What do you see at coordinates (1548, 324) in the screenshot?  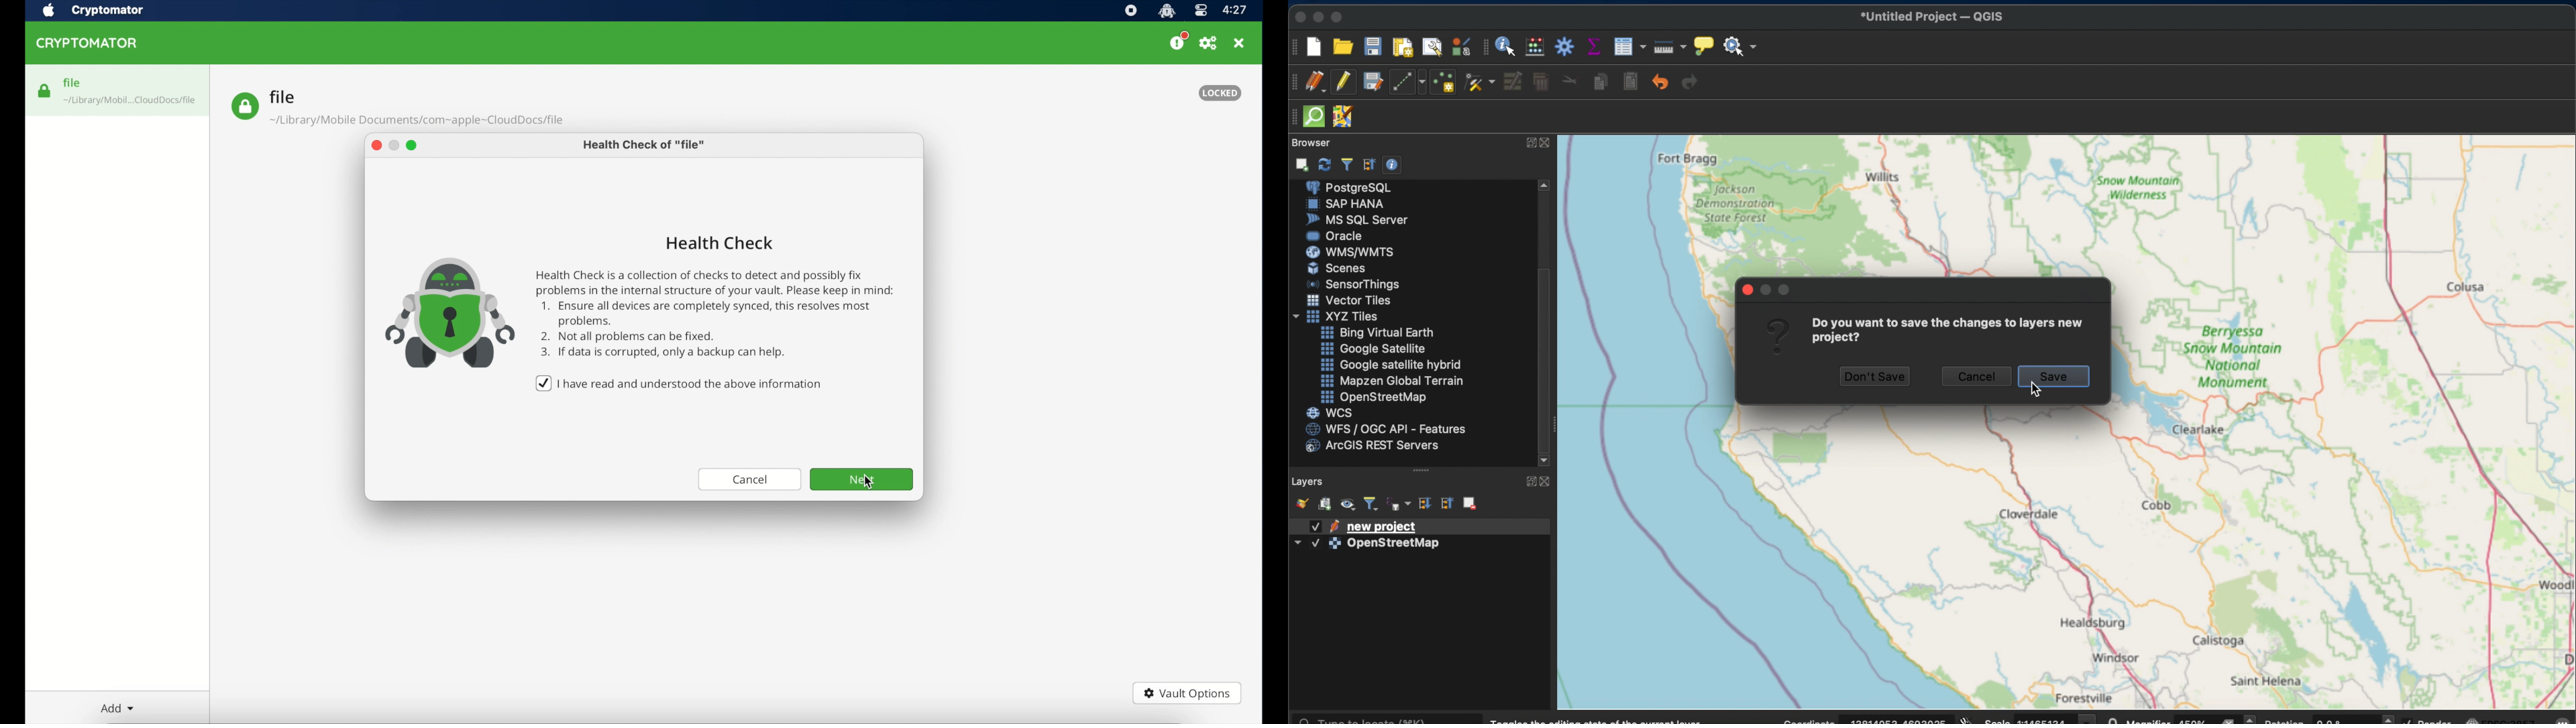 I see `SCROLLBAR` at bounding box center [1548, 324].